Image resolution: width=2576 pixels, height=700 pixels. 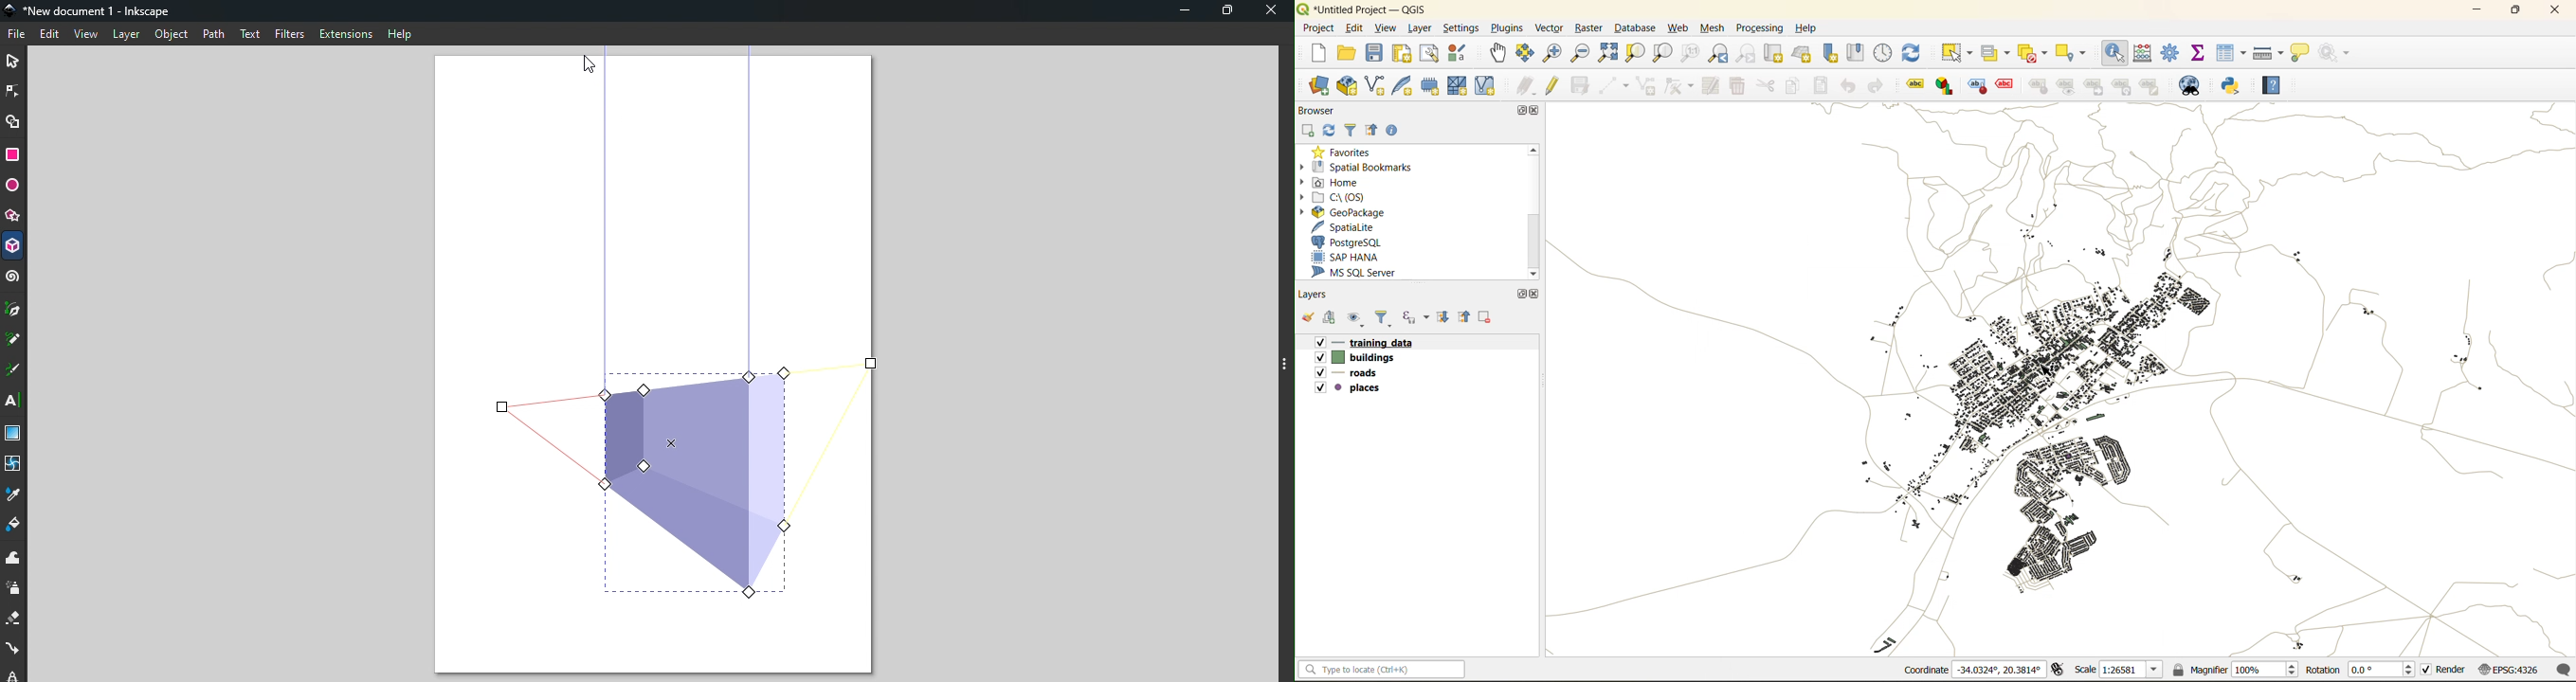 I want to click on zoom in, so click(x=1551, y=52).